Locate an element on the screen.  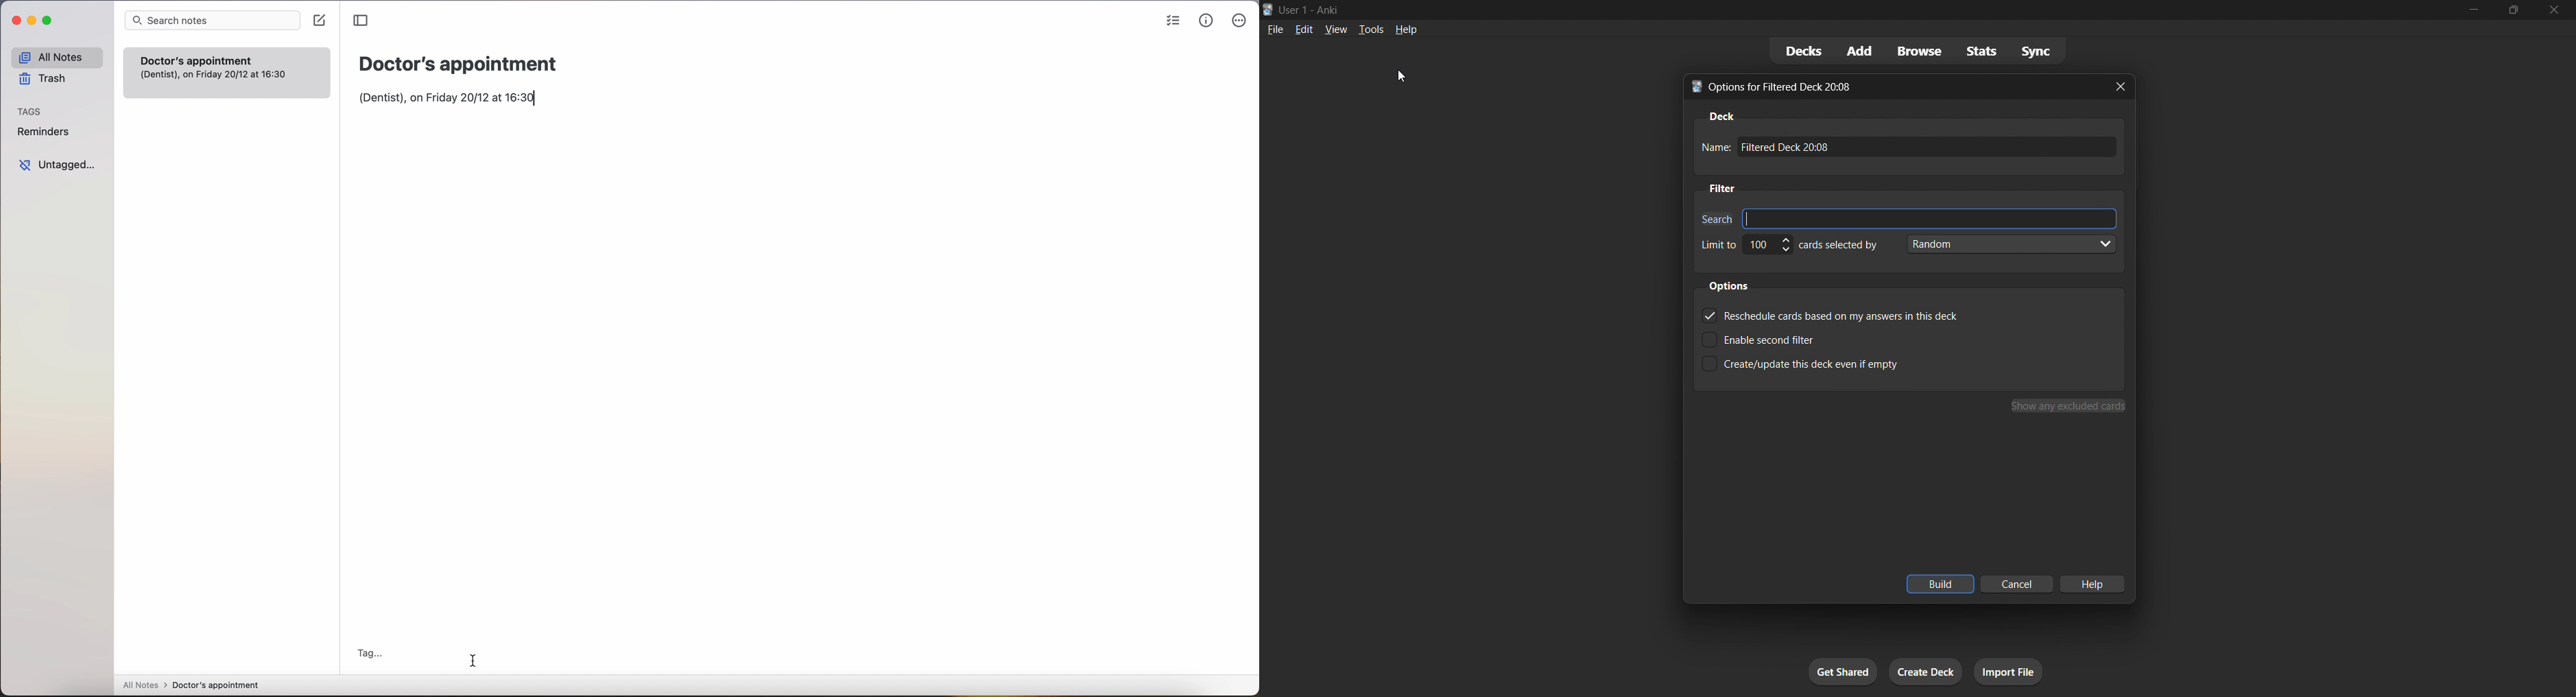
help is located at coordinates (1407, 31).